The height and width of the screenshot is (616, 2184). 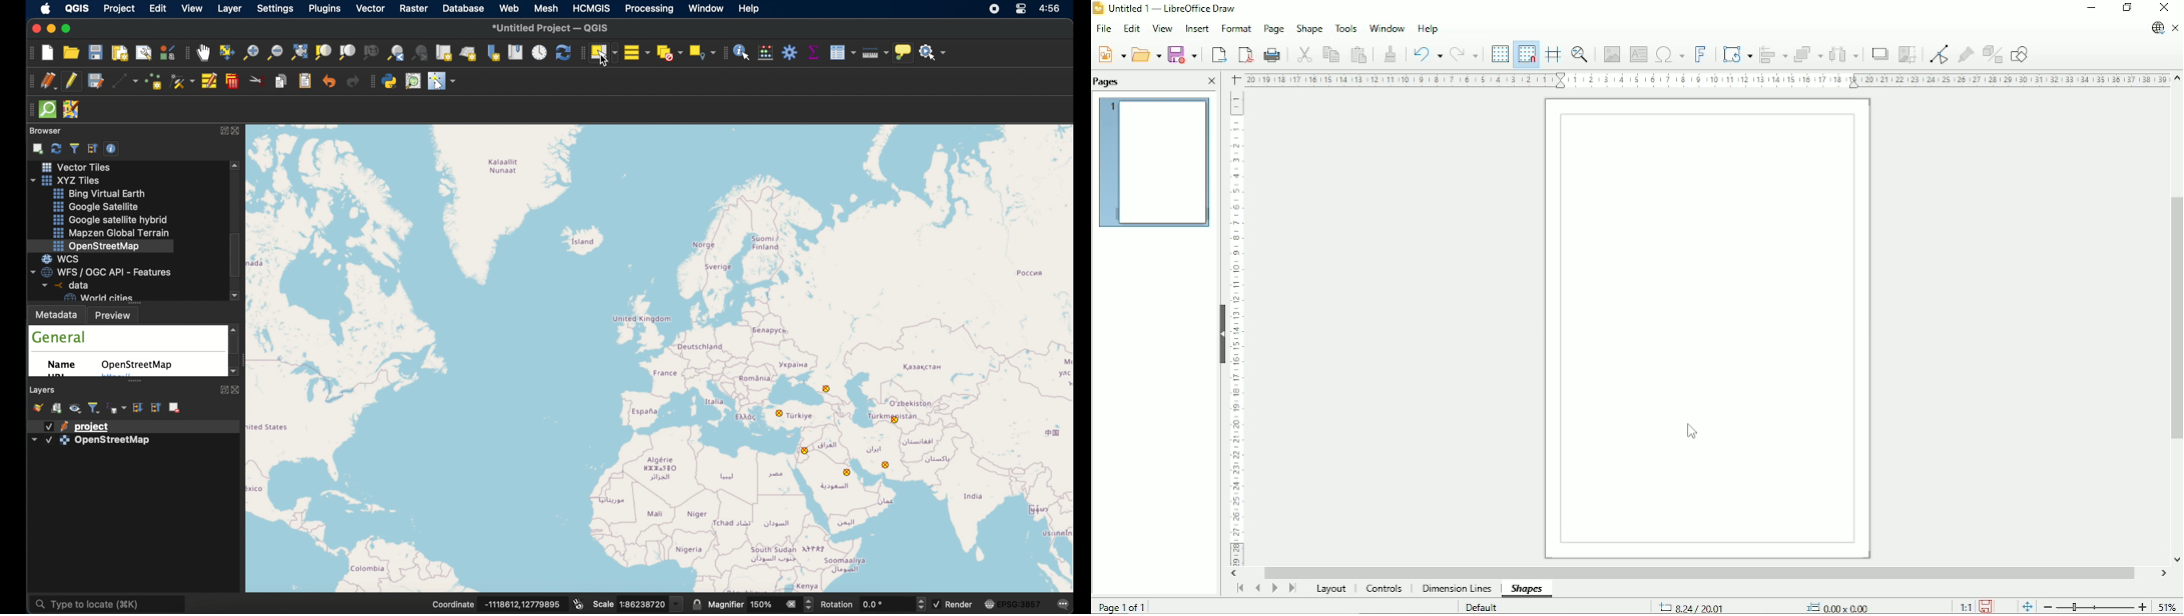 I want to click on layer, so click(x=230, y=9).